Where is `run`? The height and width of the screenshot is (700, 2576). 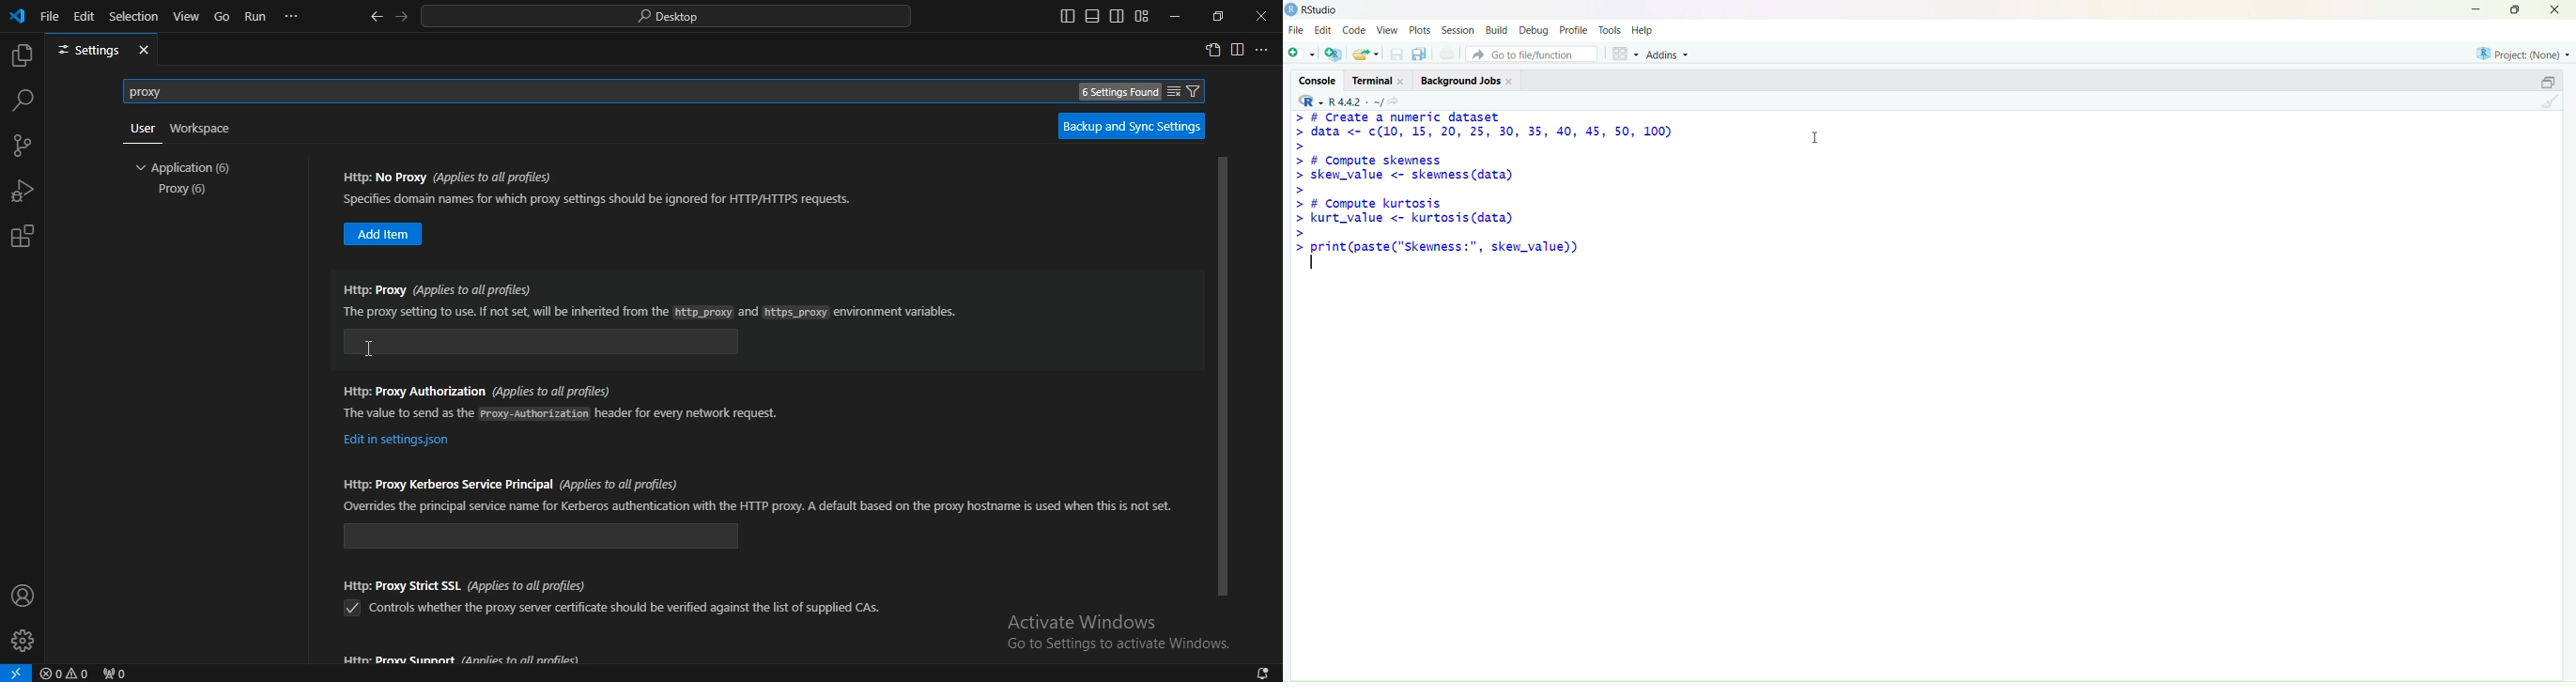 run is located at coordinates (256, 17).